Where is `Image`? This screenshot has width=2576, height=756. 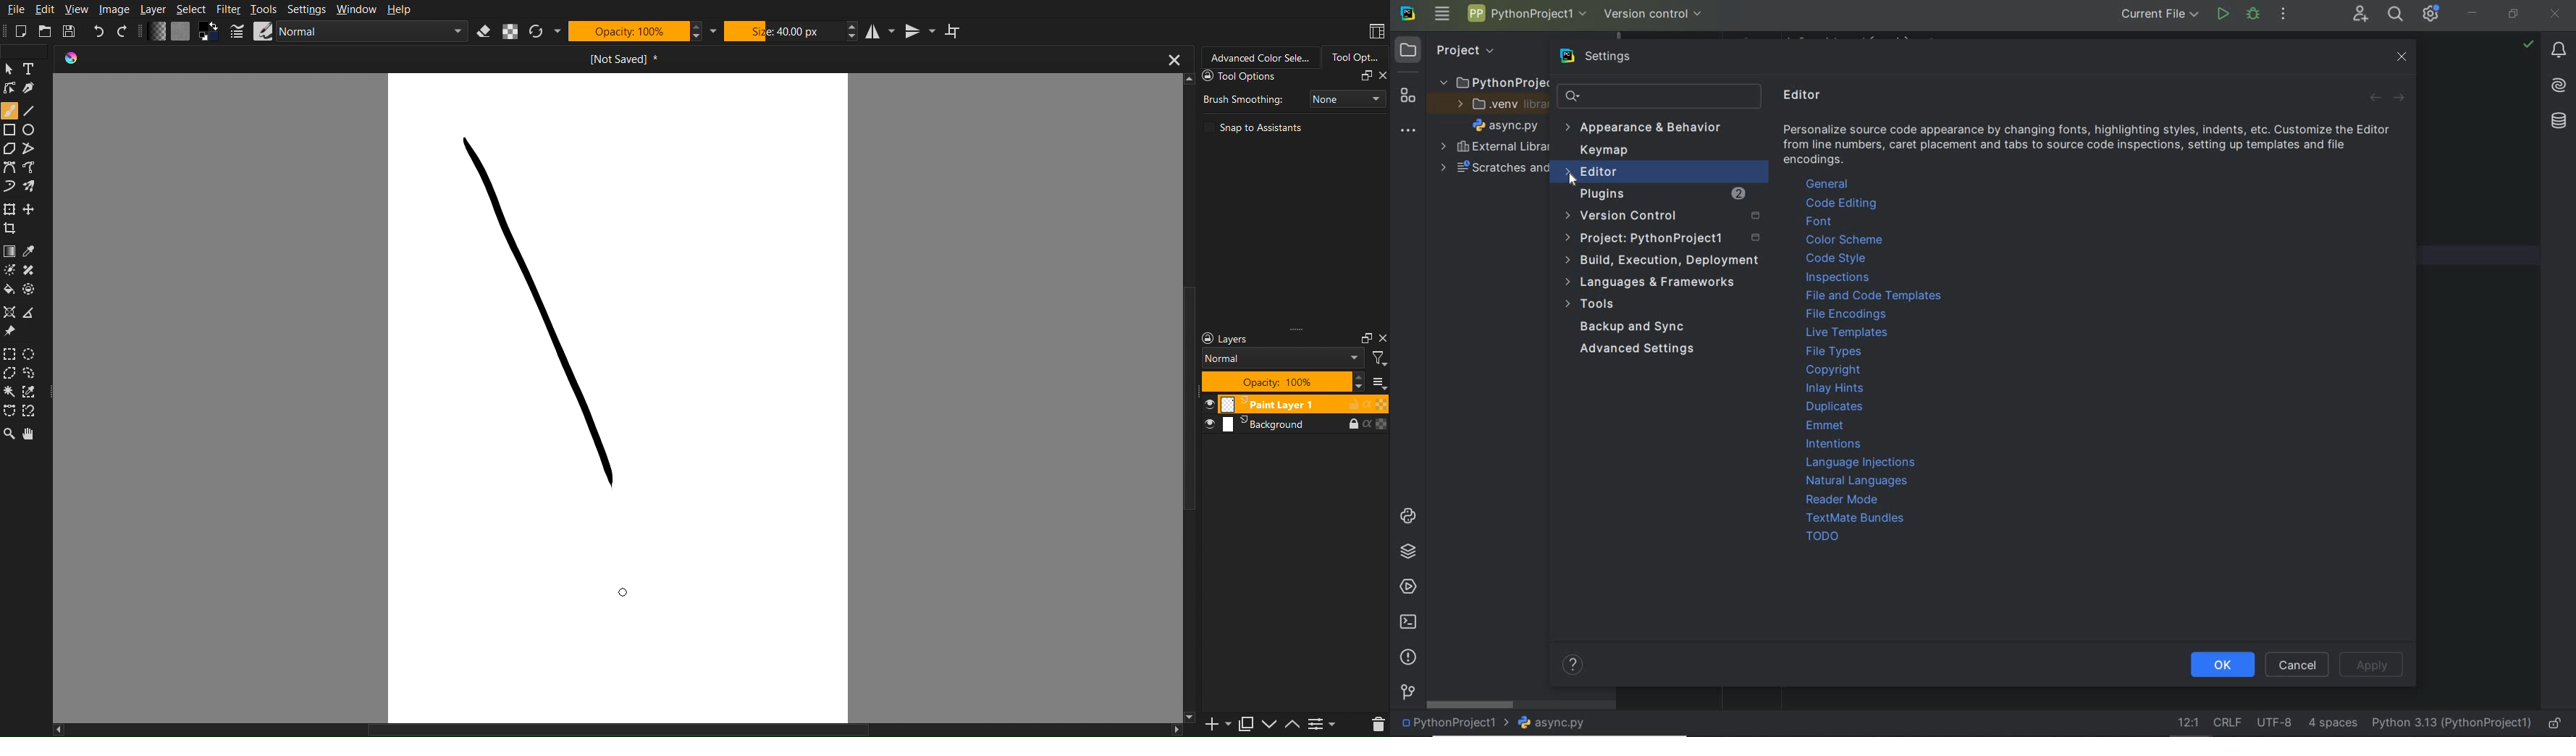
Image is located at coordinates (114, 9).